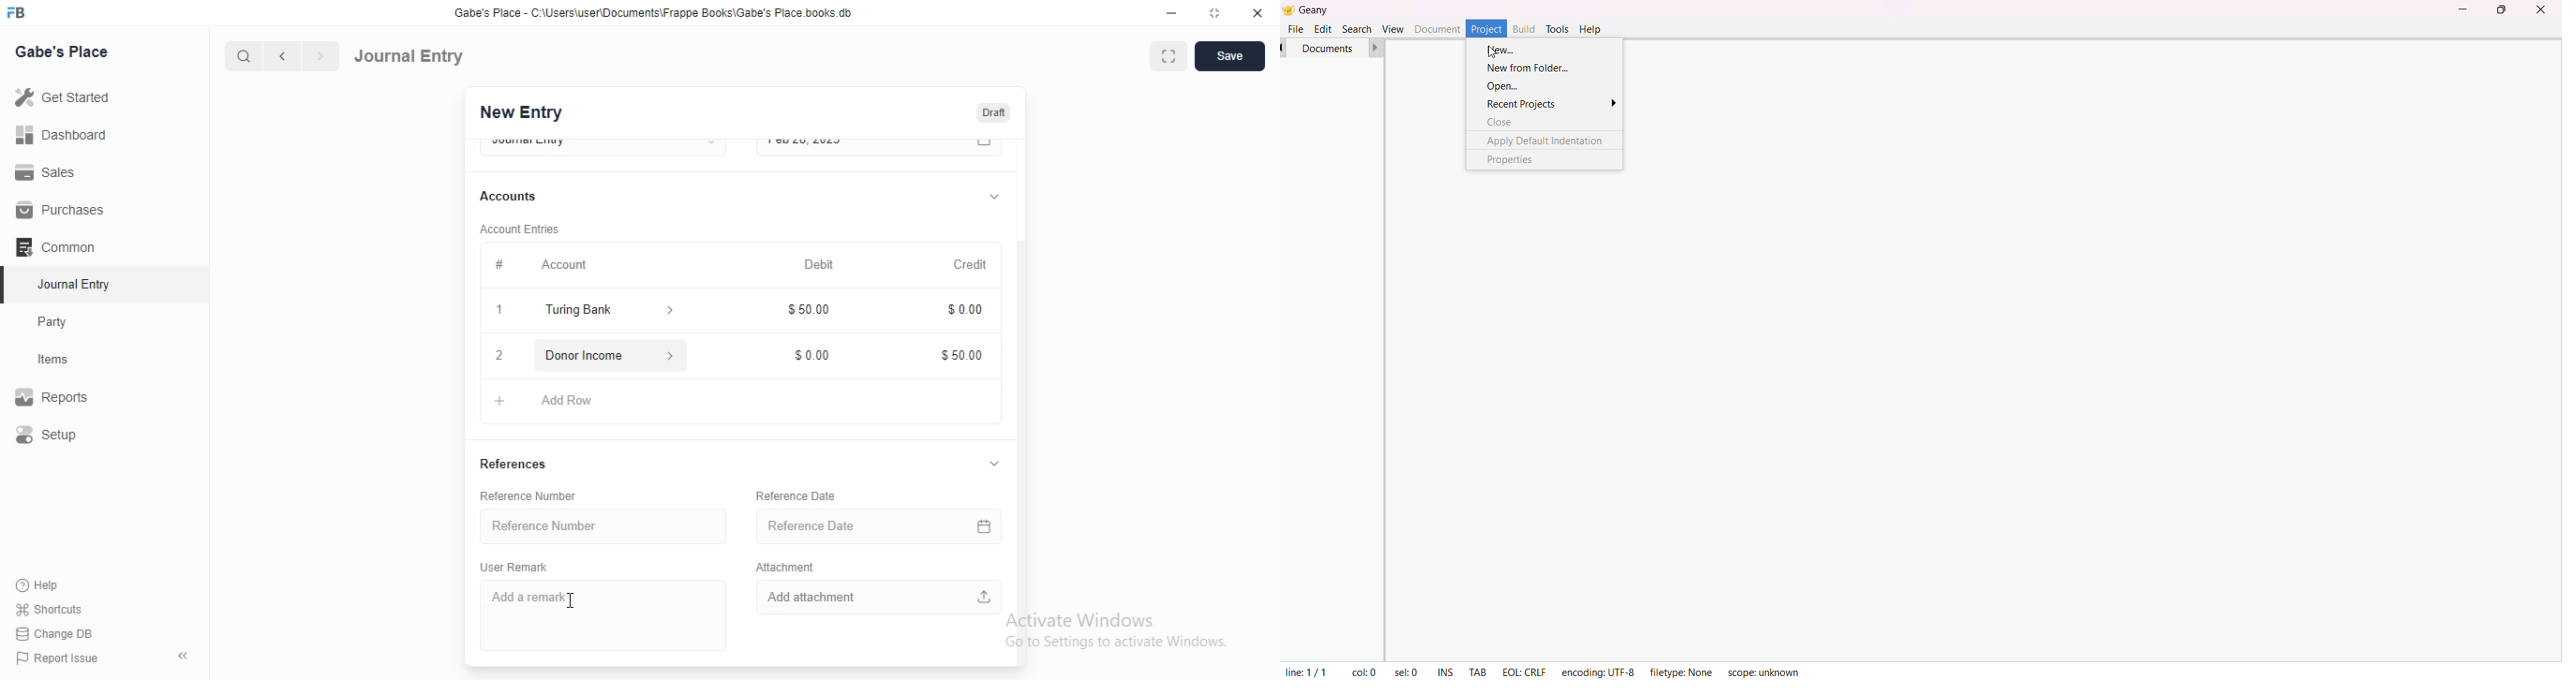 The height and width of the screenshot is (700, 2576). What do you see at coordinates (498, 355) in the screenshot?
I see `close` at bounding box center [498, 355].